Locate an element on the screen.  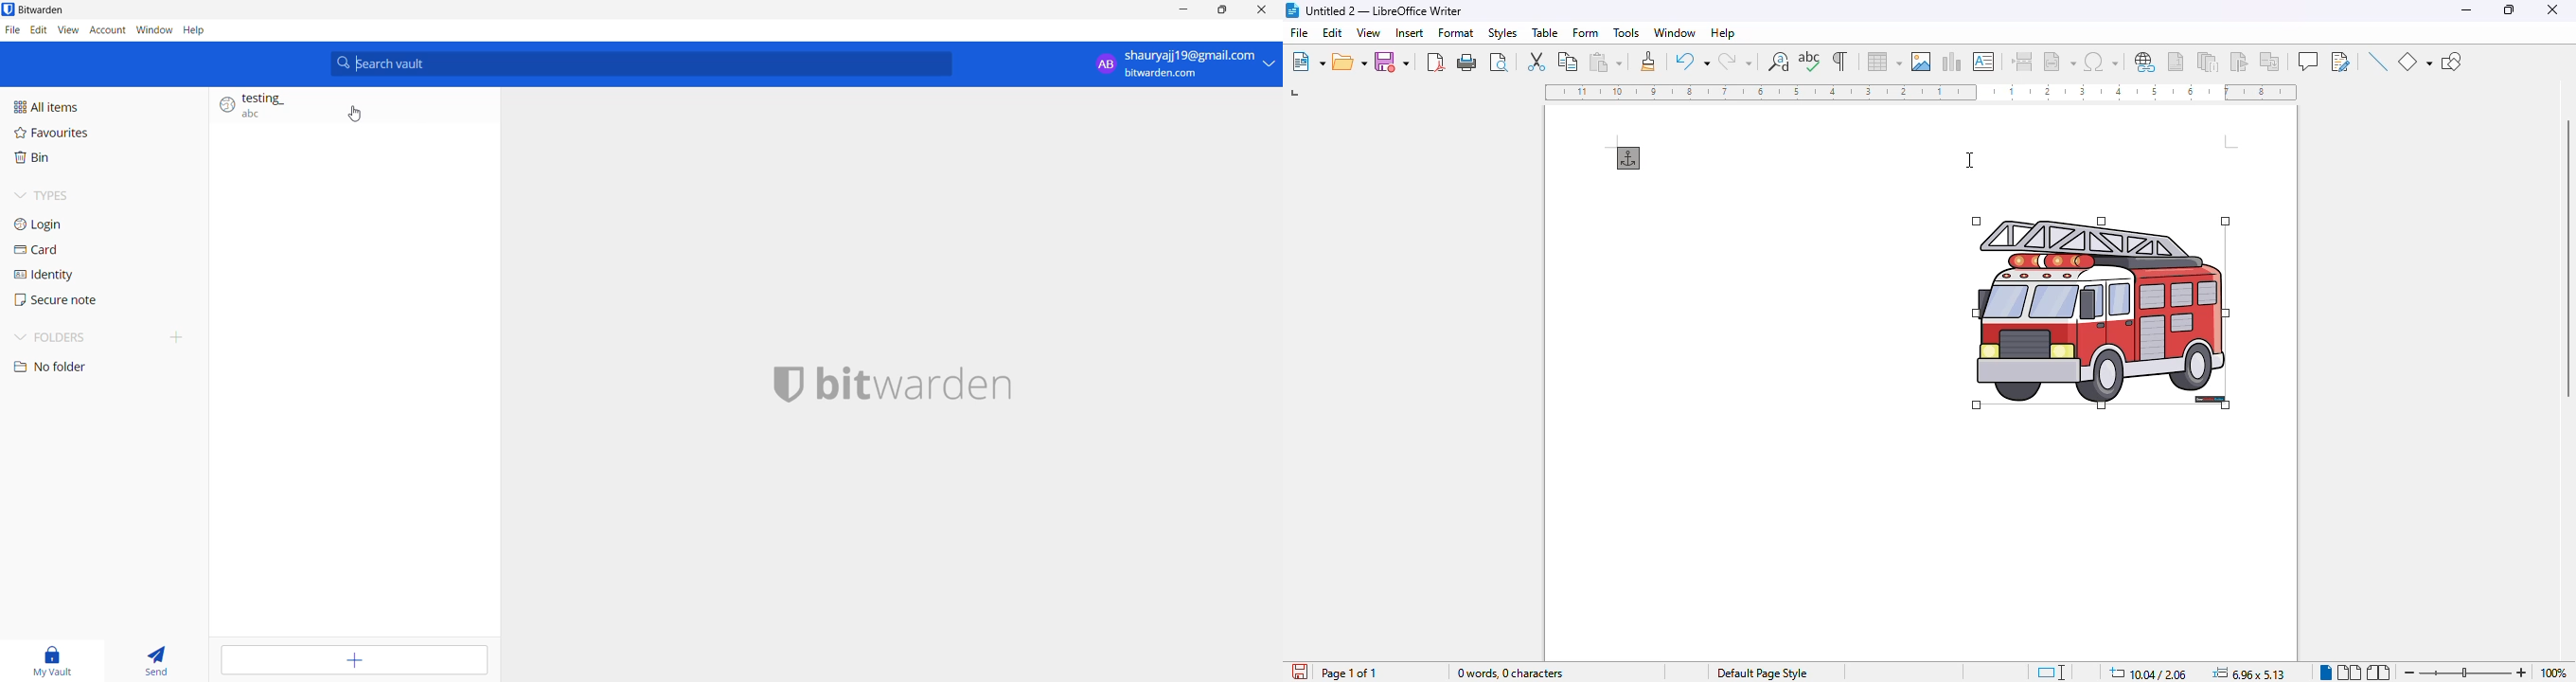
page 1 of 1 is located at coordinates (1348, 673).